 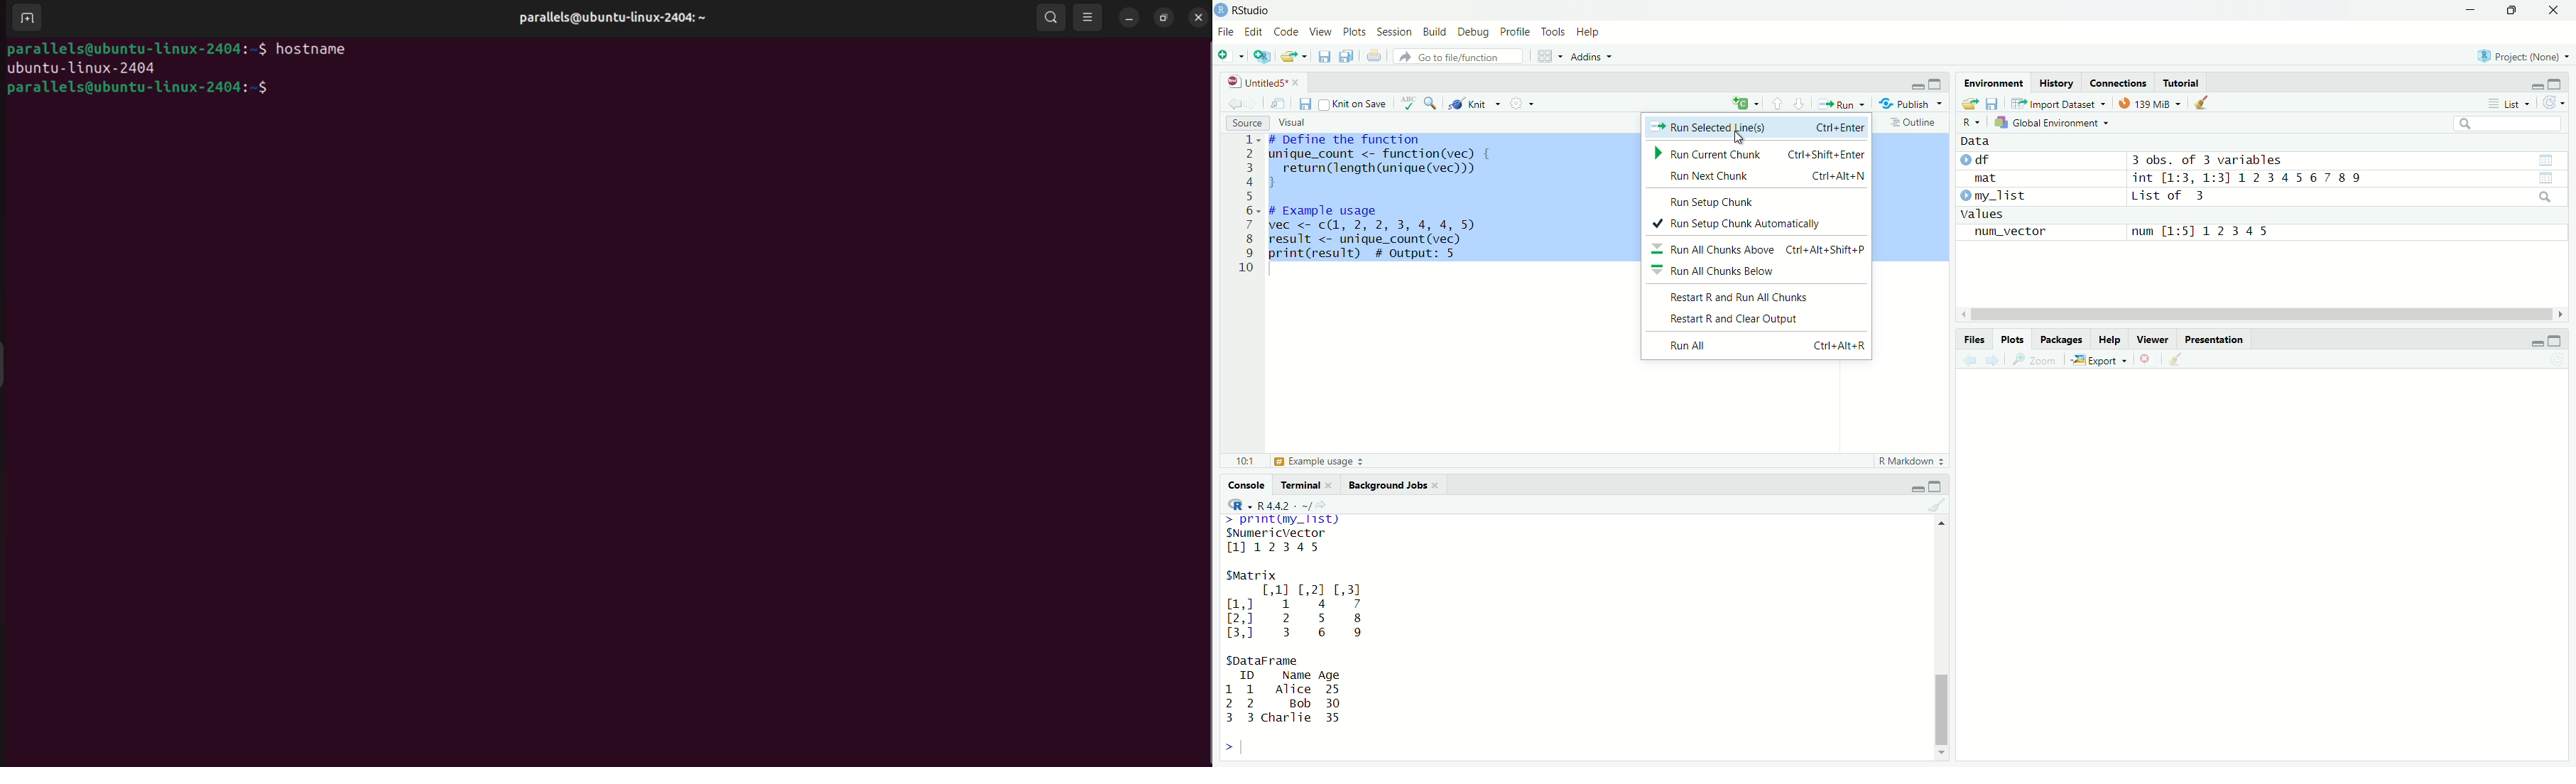 I want to click on maximize, so click(x=2554, y=341).